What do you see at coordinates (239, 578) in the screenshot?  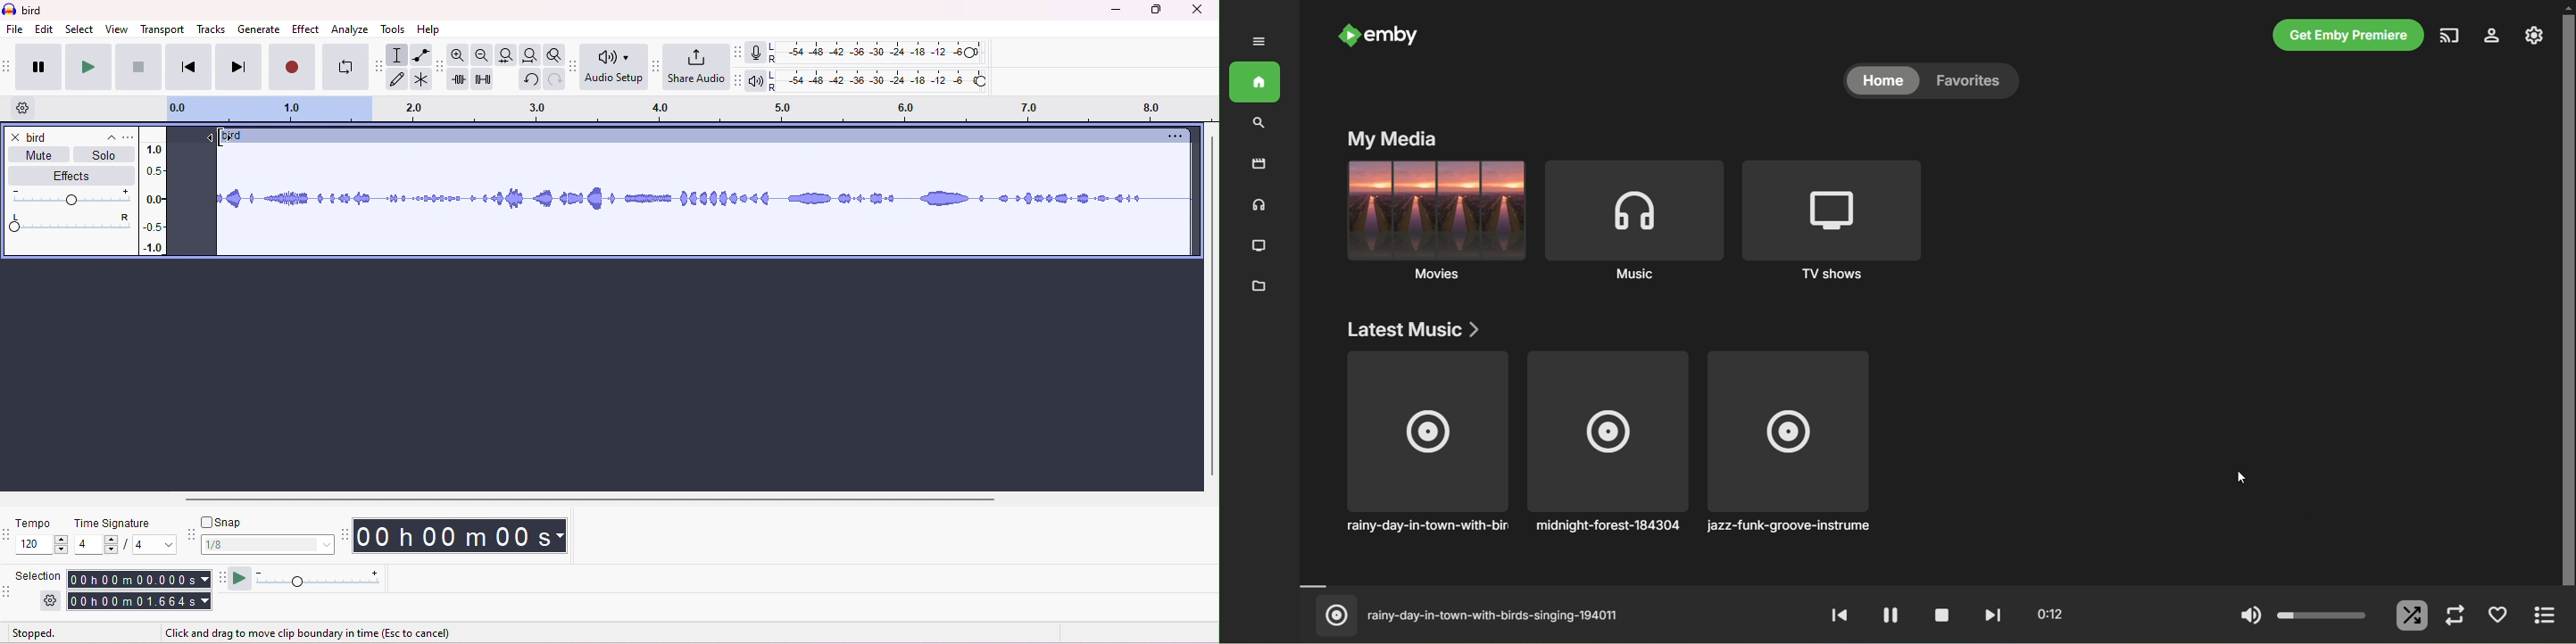 I see `play at speed/ play at speed once` at bounding box center [239, 578].